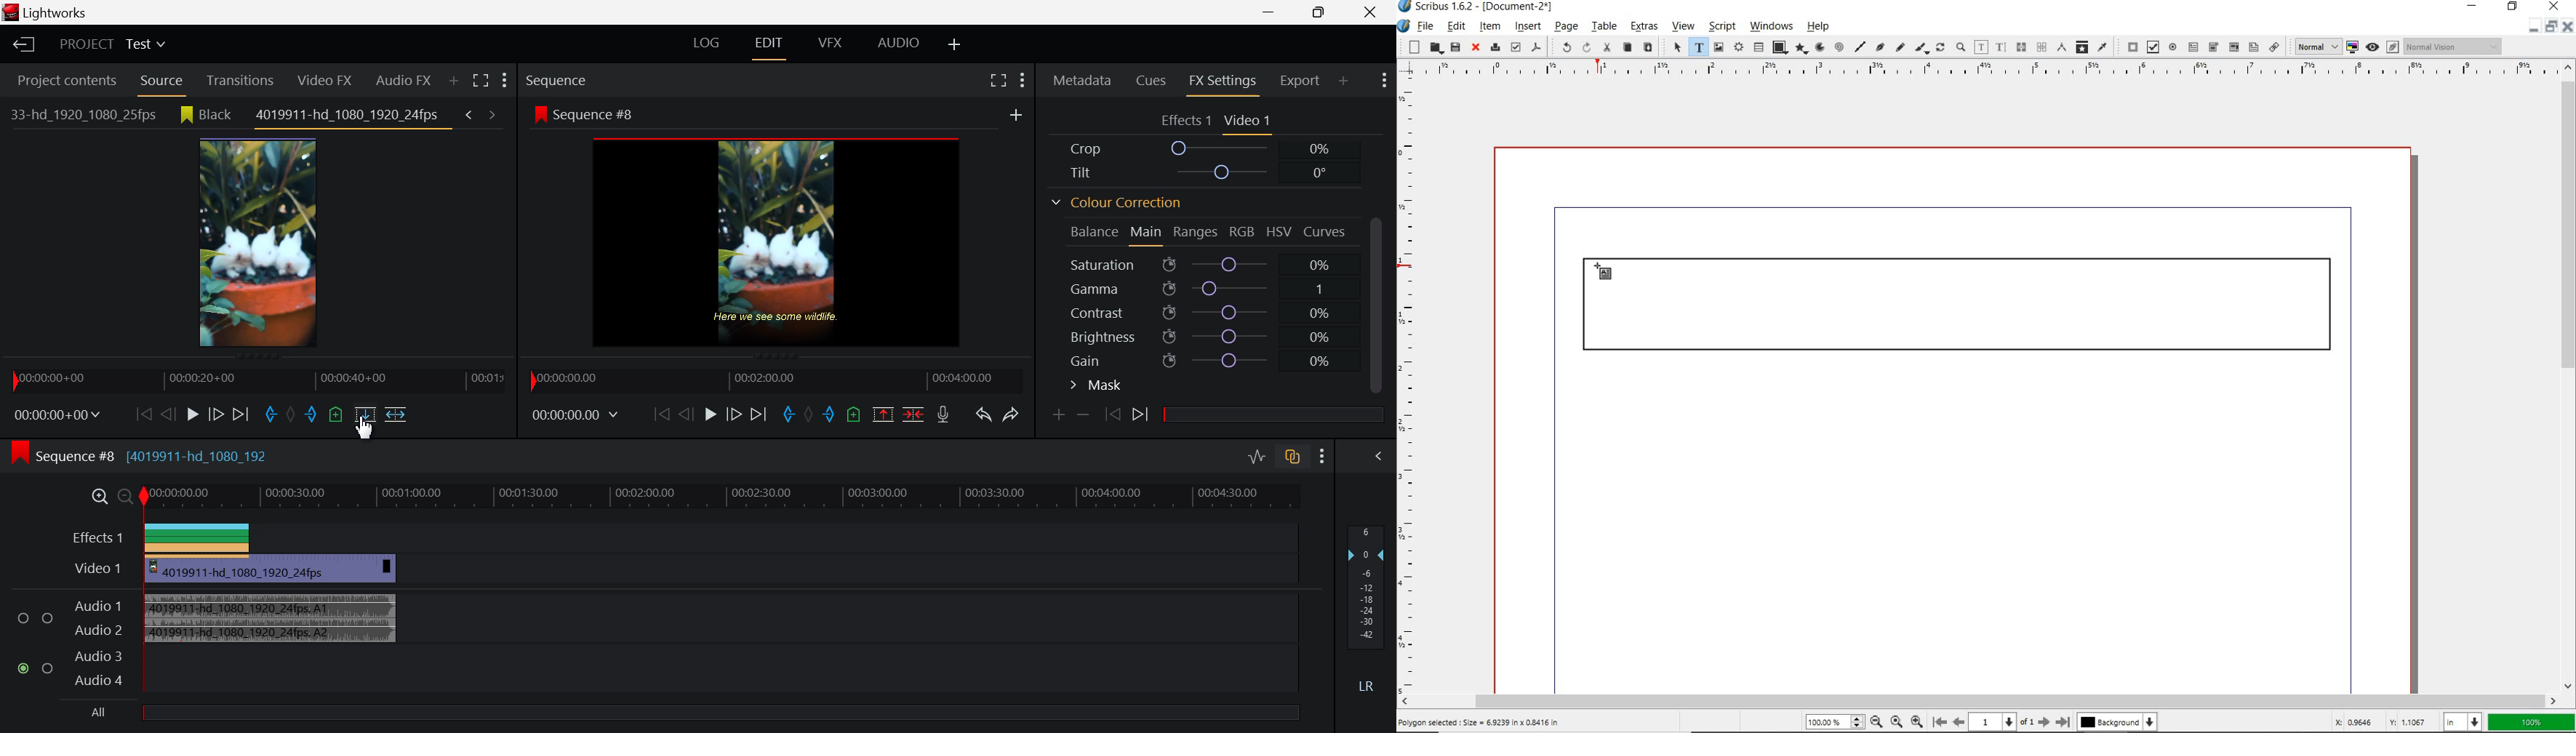 The height and width of the screenshot is (756, 2576). Describe the element at coordinates (1537, 48) in the screenshot. I see `save as pdf` at that location.